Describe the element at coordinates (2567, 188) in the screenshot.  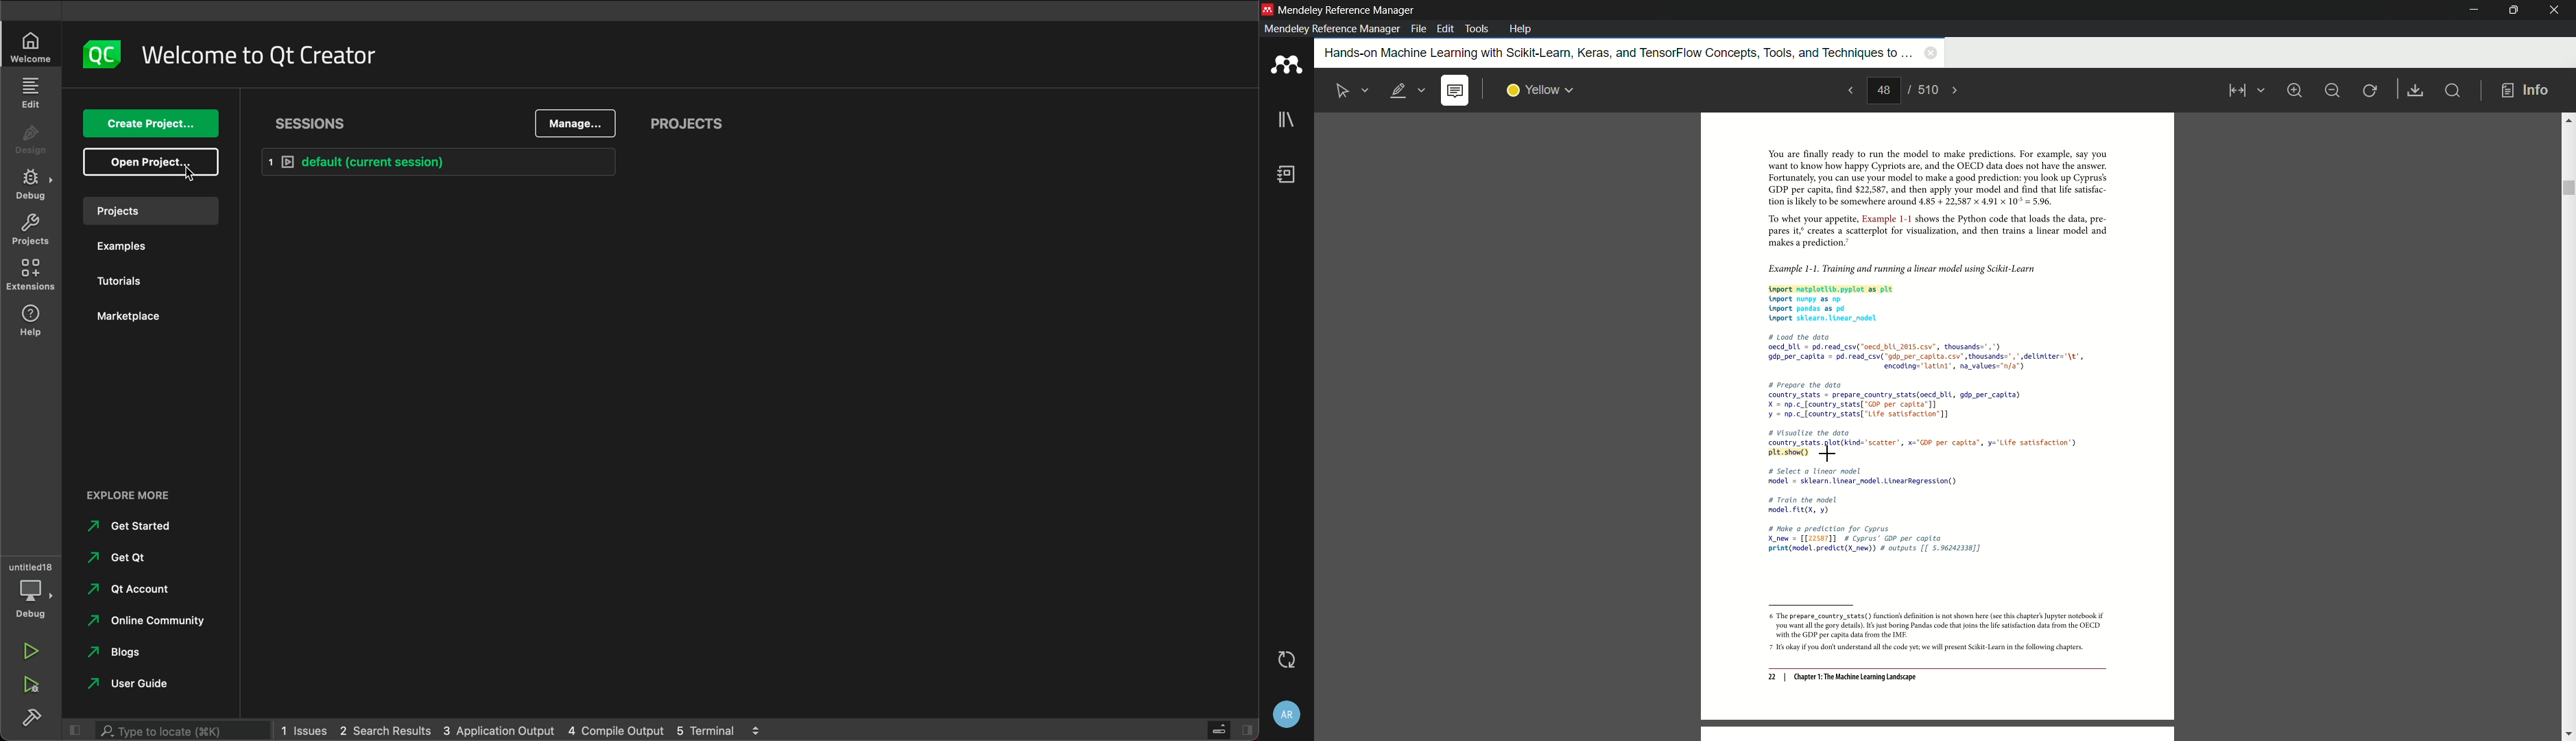
I see `scroll bar` at that location.